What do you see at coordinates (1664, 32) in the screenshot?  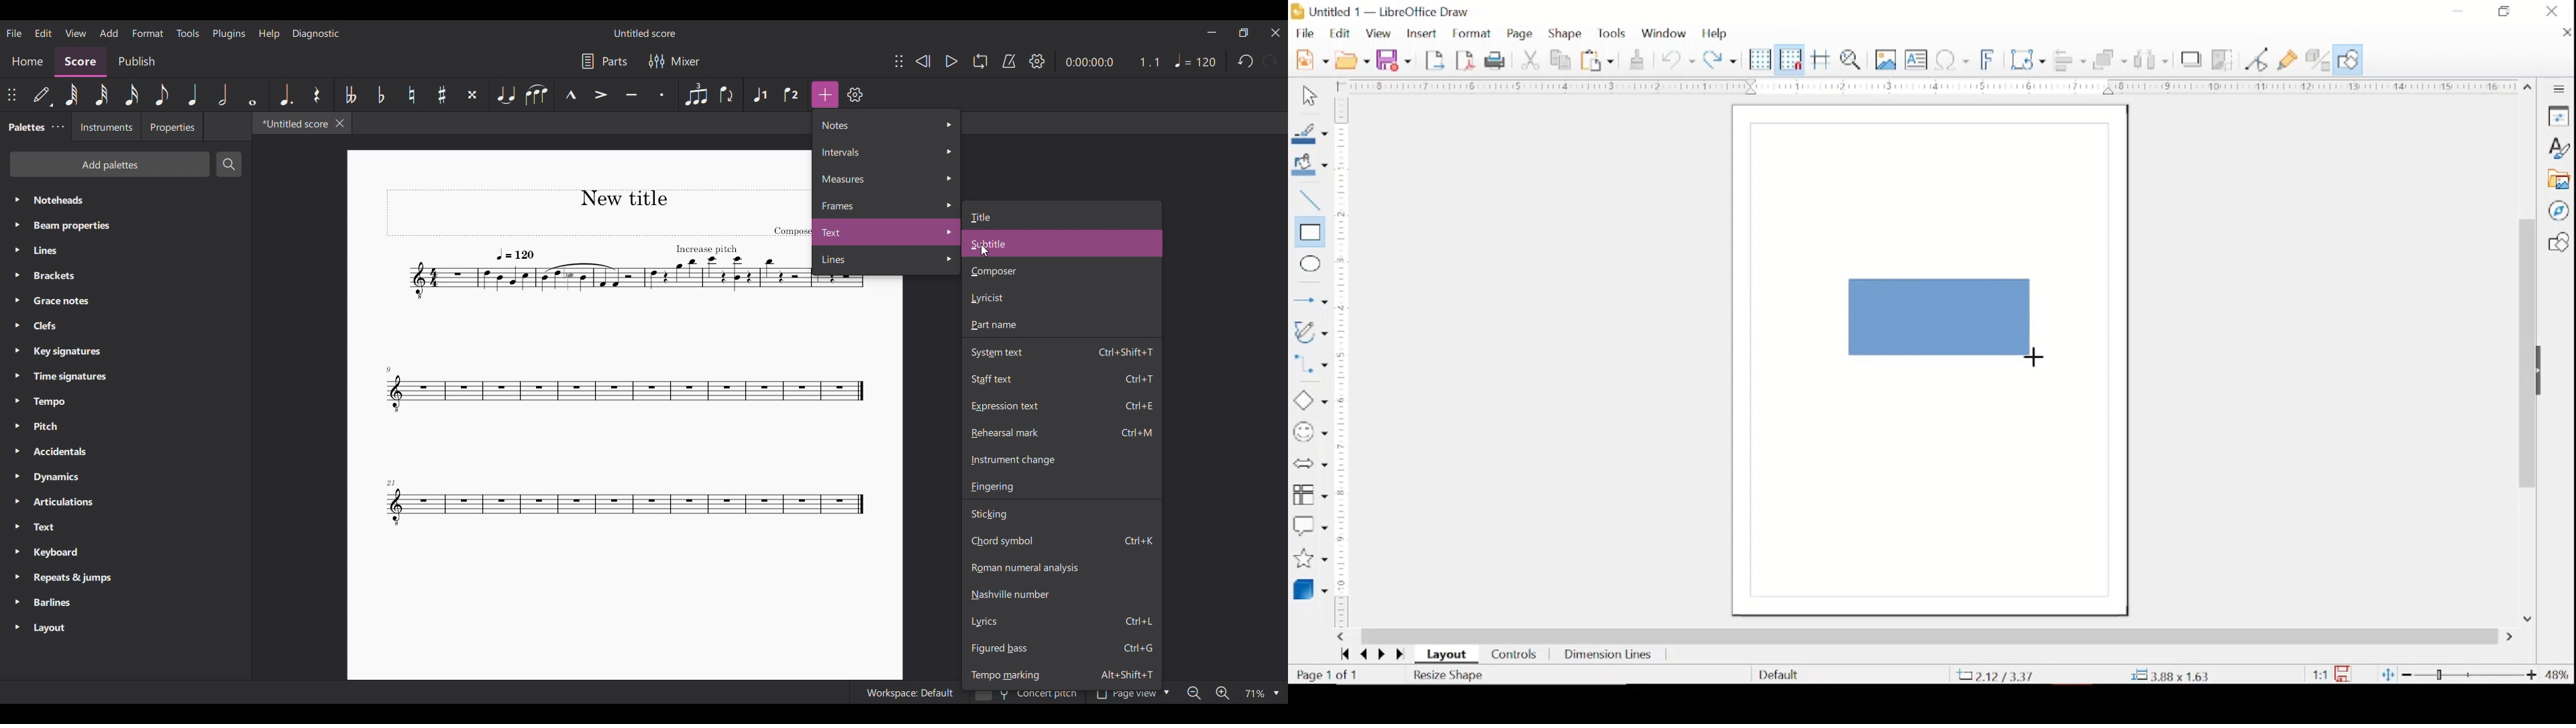 I see `window` at bounding box center [1664, 32].